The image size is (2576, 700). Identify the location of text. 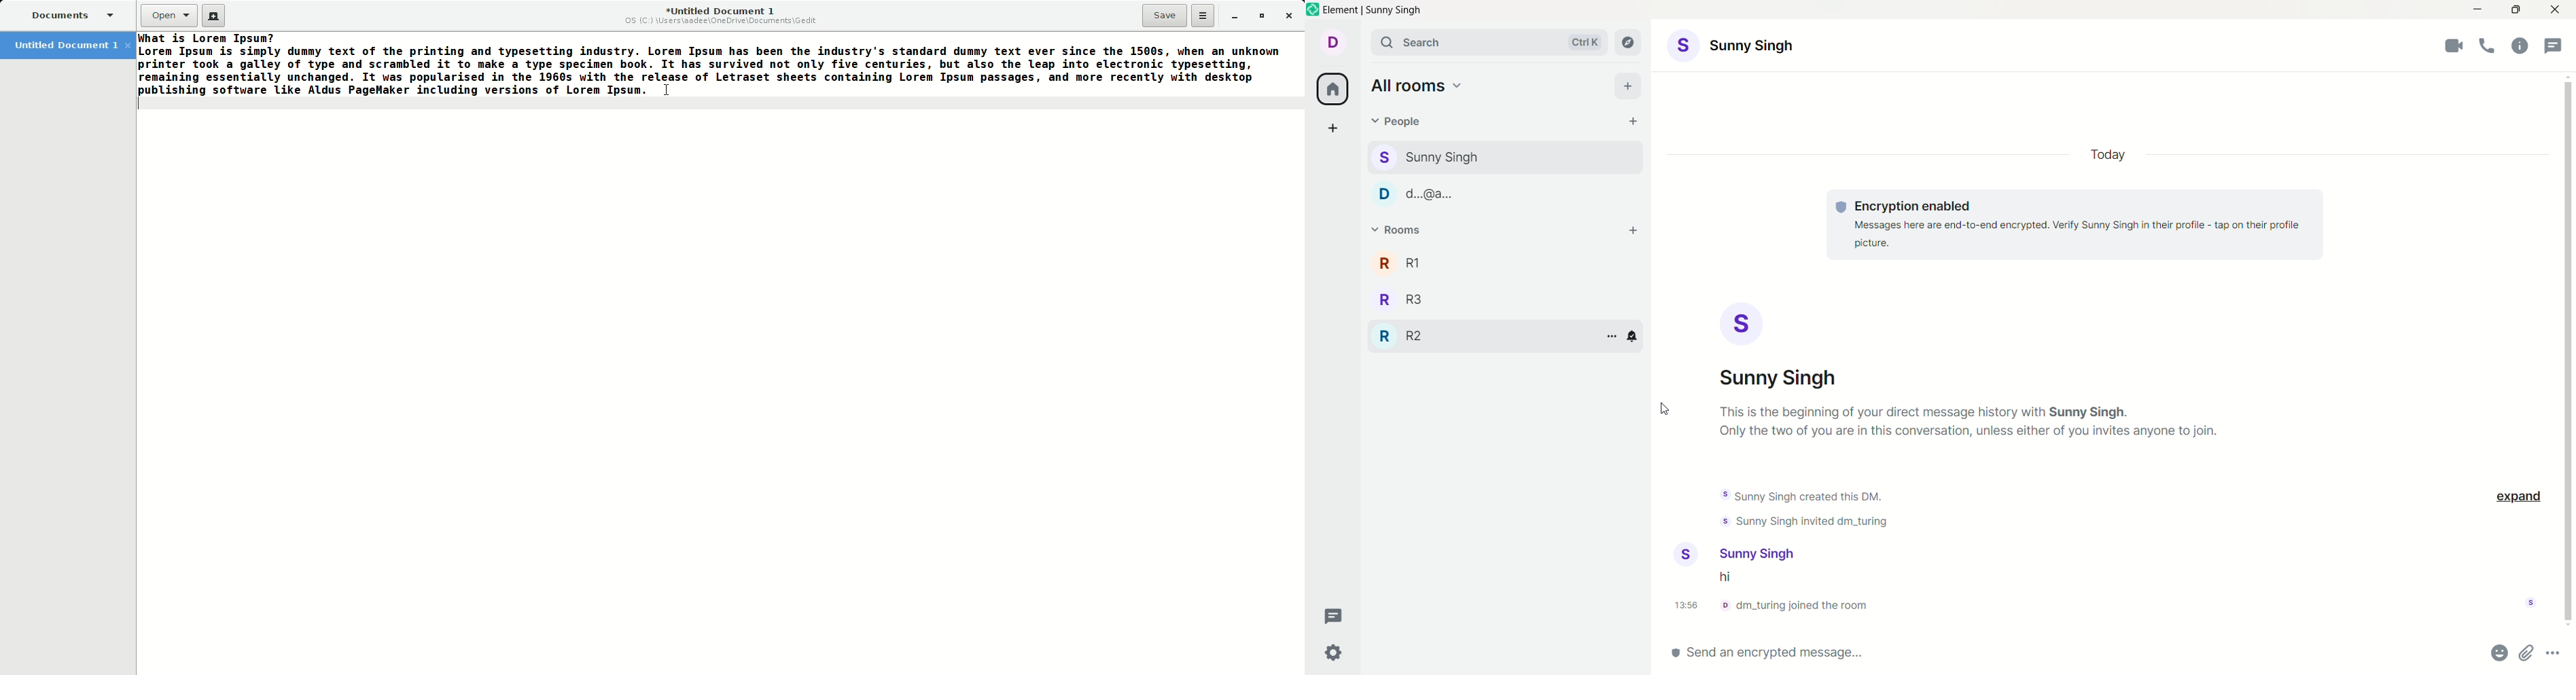
(2077, 227).